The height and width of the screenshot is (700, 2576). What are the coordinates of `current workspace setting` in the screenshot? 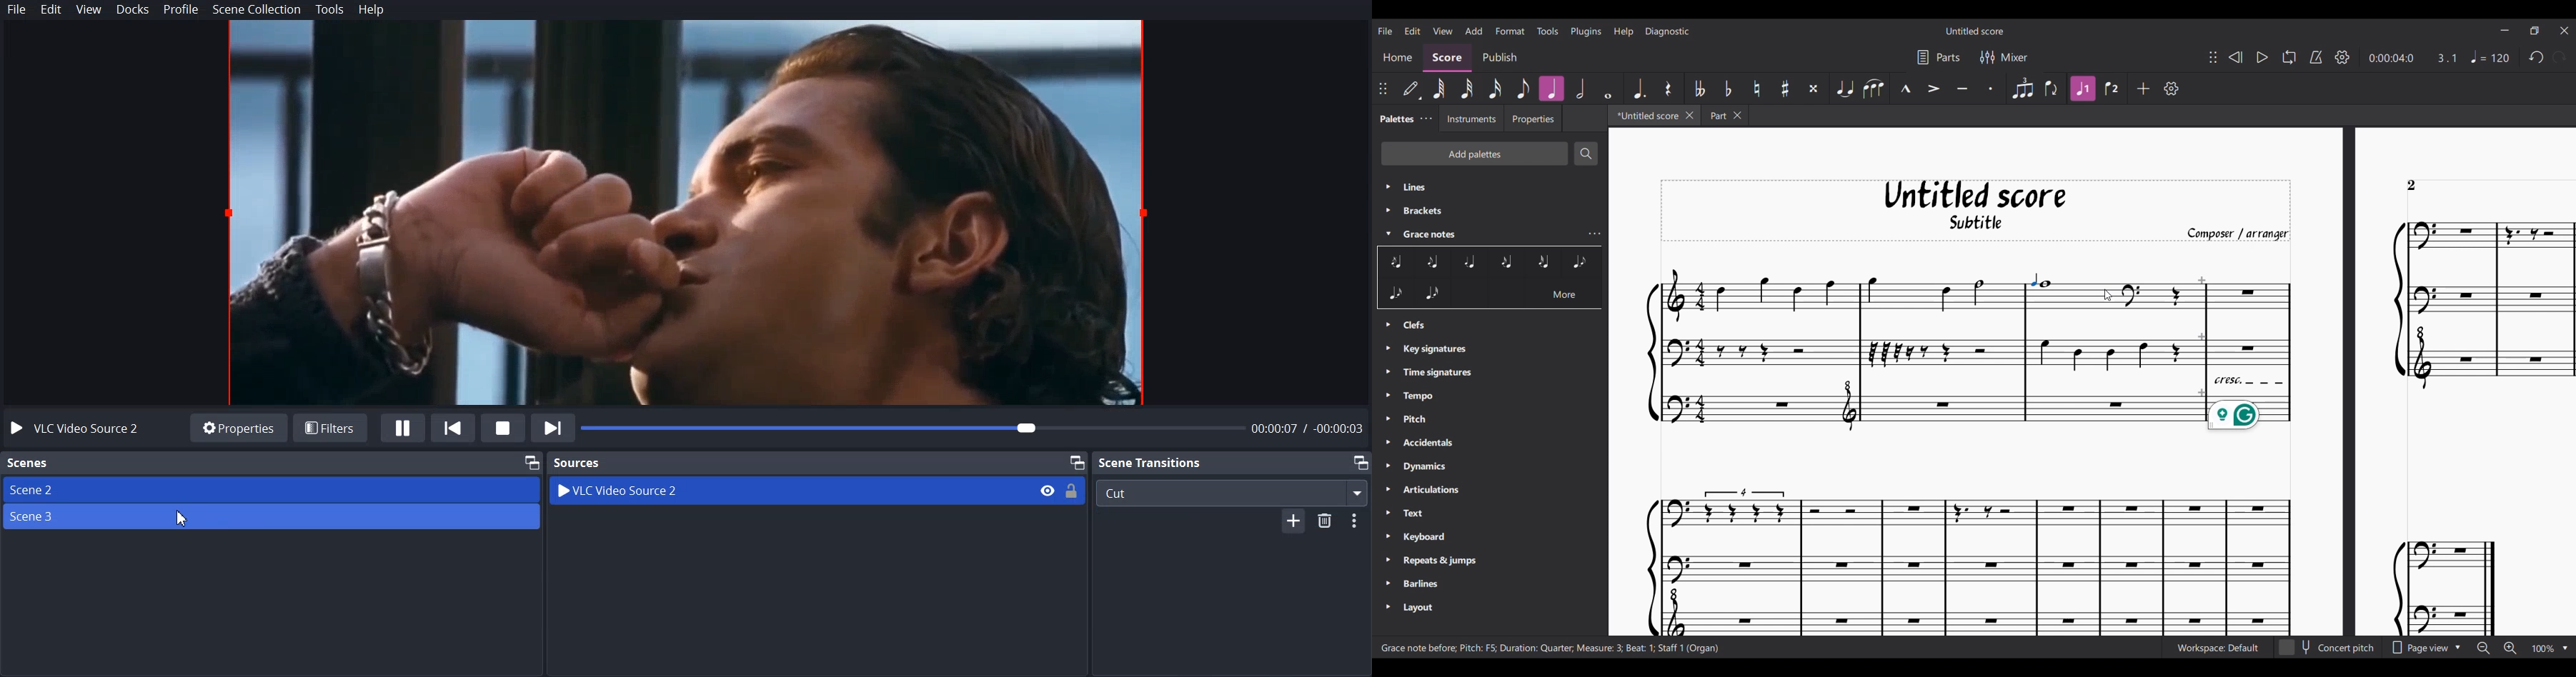 It's located at (2214, 651).